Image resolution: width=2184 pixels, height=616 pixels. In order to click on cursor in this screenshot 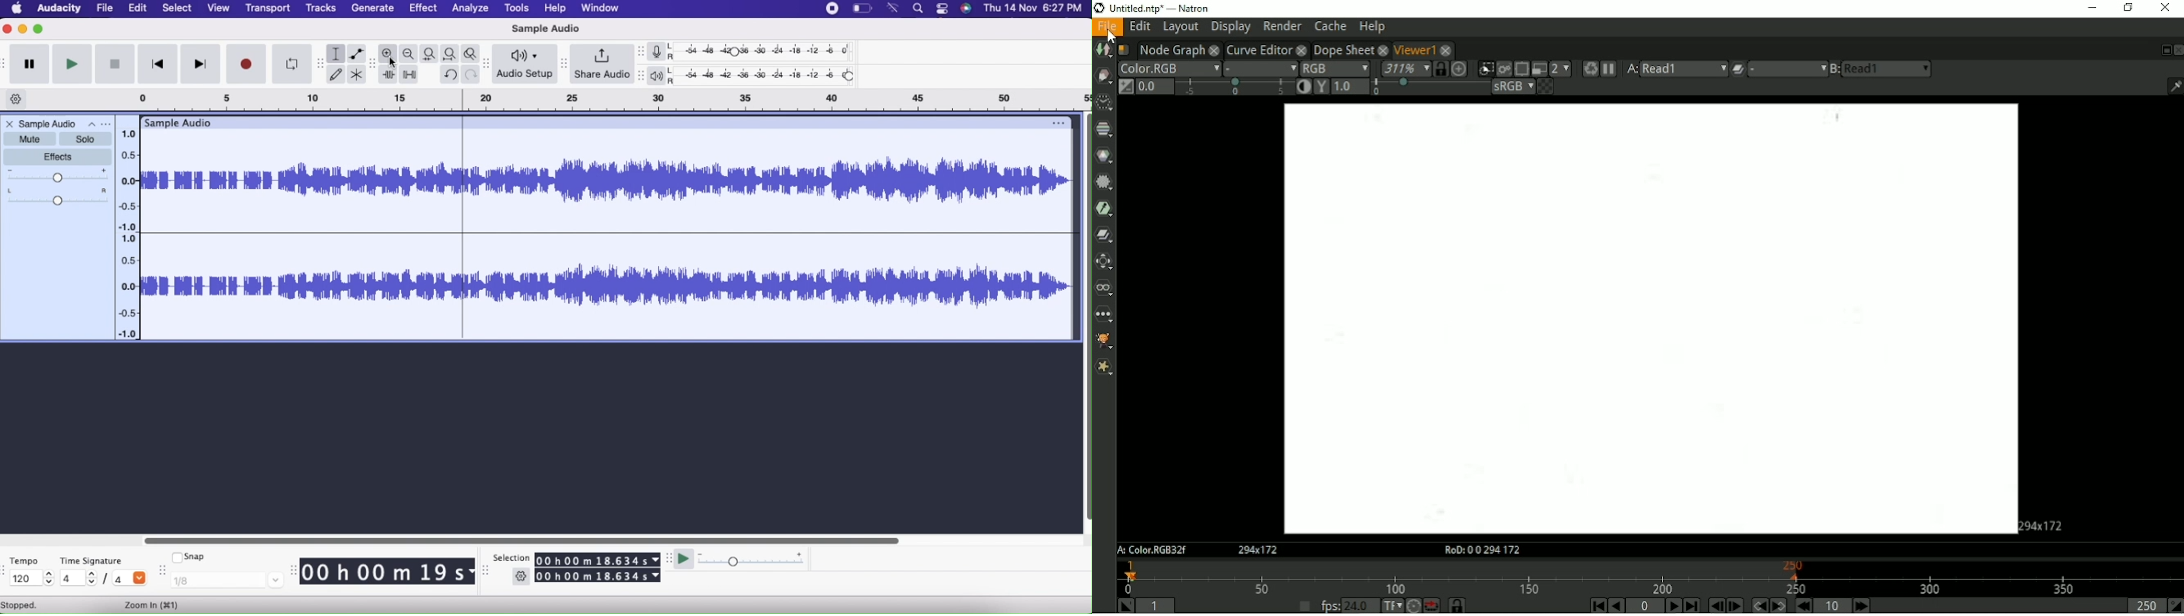, I will do `click(393, 63)`.